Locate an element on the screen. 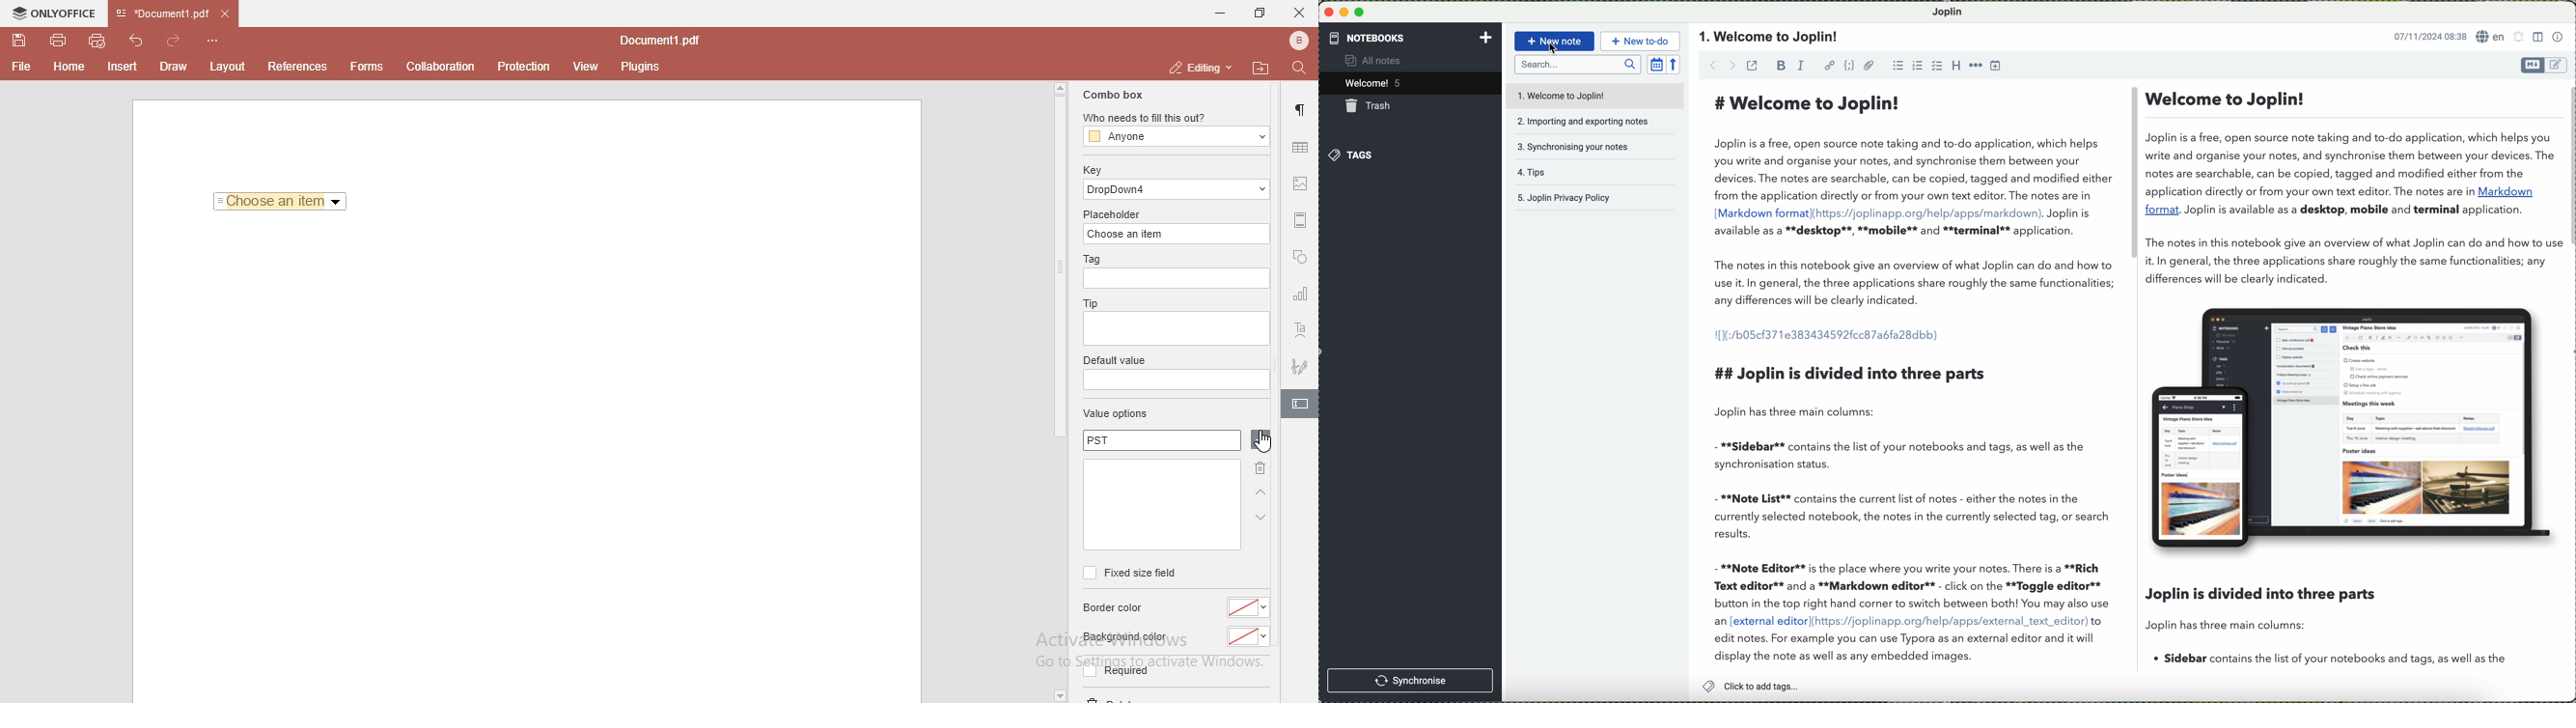 Image resolution: width=2576 pixels, height=728 pixels. bulleted list is located at coordinates (1897, 66).